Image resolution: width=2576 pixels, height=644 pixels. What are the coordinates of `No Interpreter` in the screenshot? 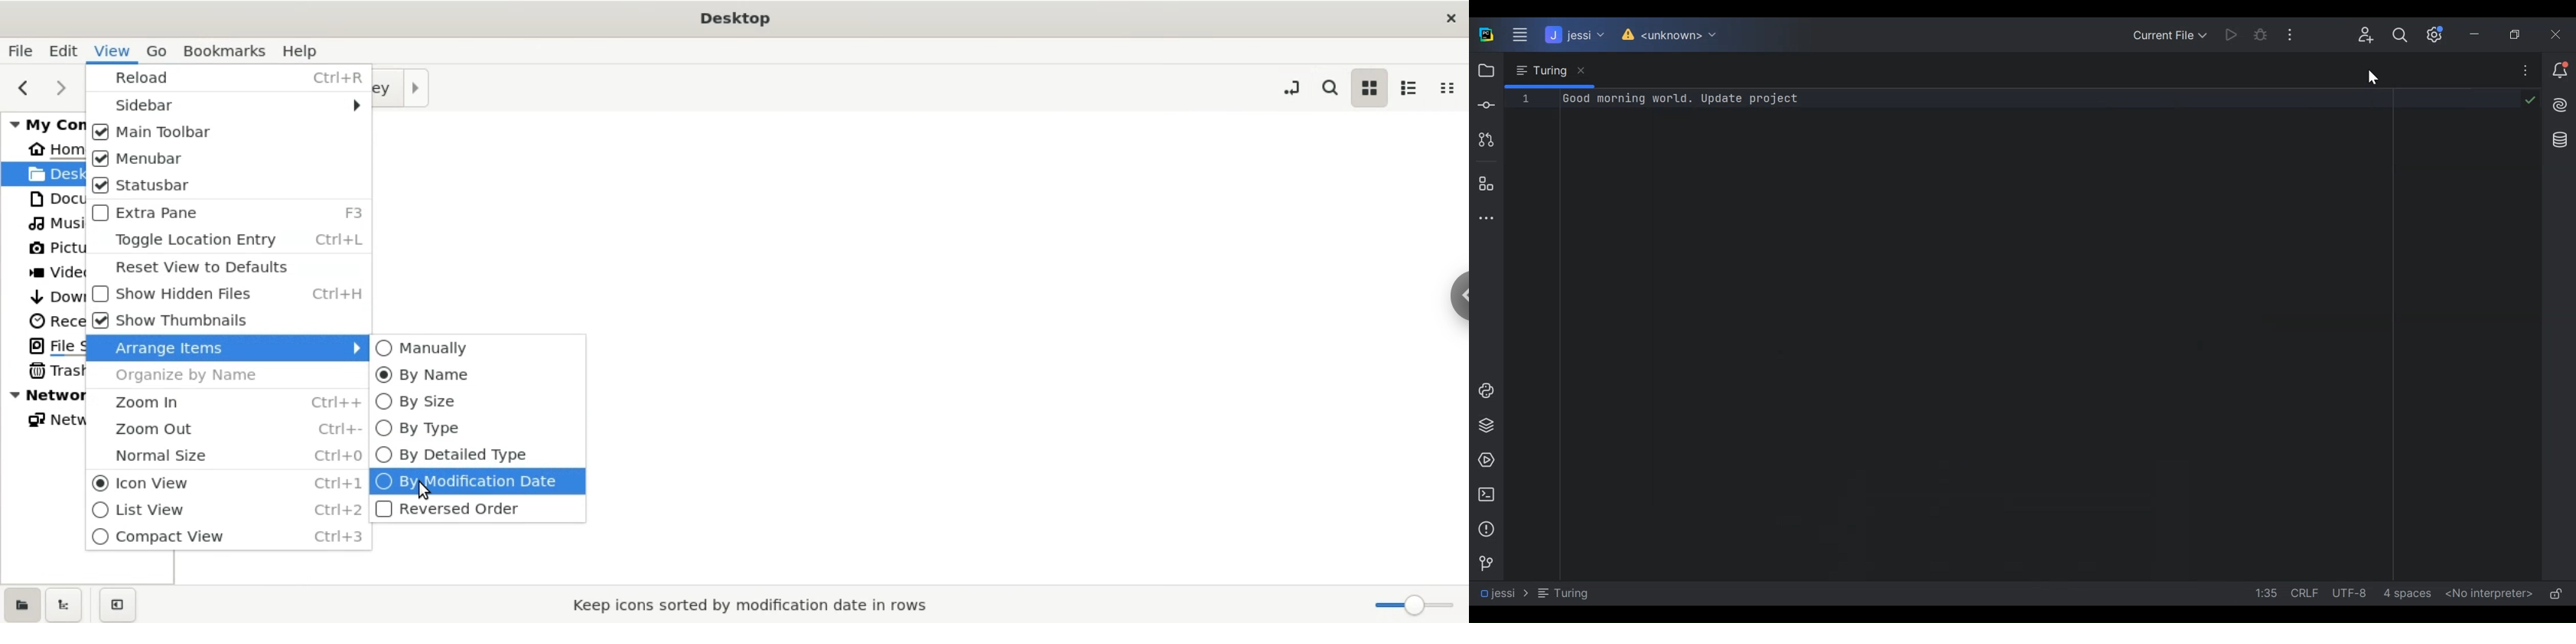 It's located at (2488, 595).